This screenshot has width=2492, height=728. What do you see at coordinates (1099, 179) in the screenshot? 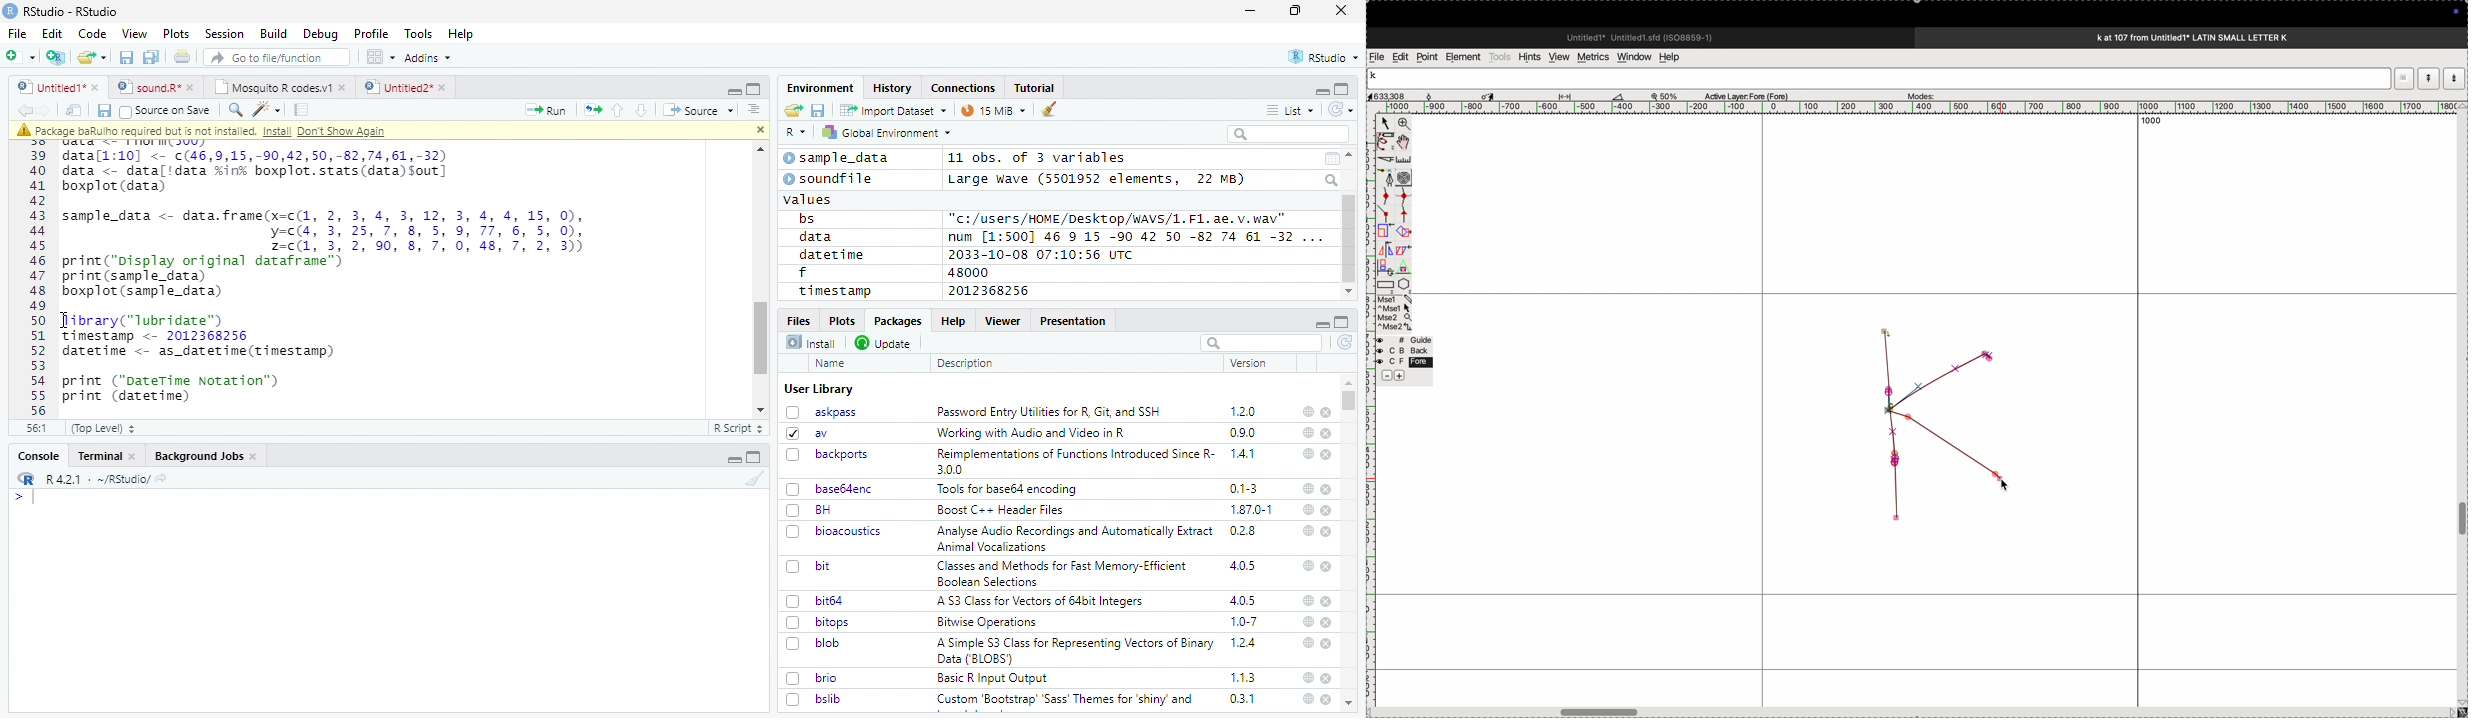
I see `Large wave (5501952 elements, 22 MB)` at bounding box center [1099, 179].